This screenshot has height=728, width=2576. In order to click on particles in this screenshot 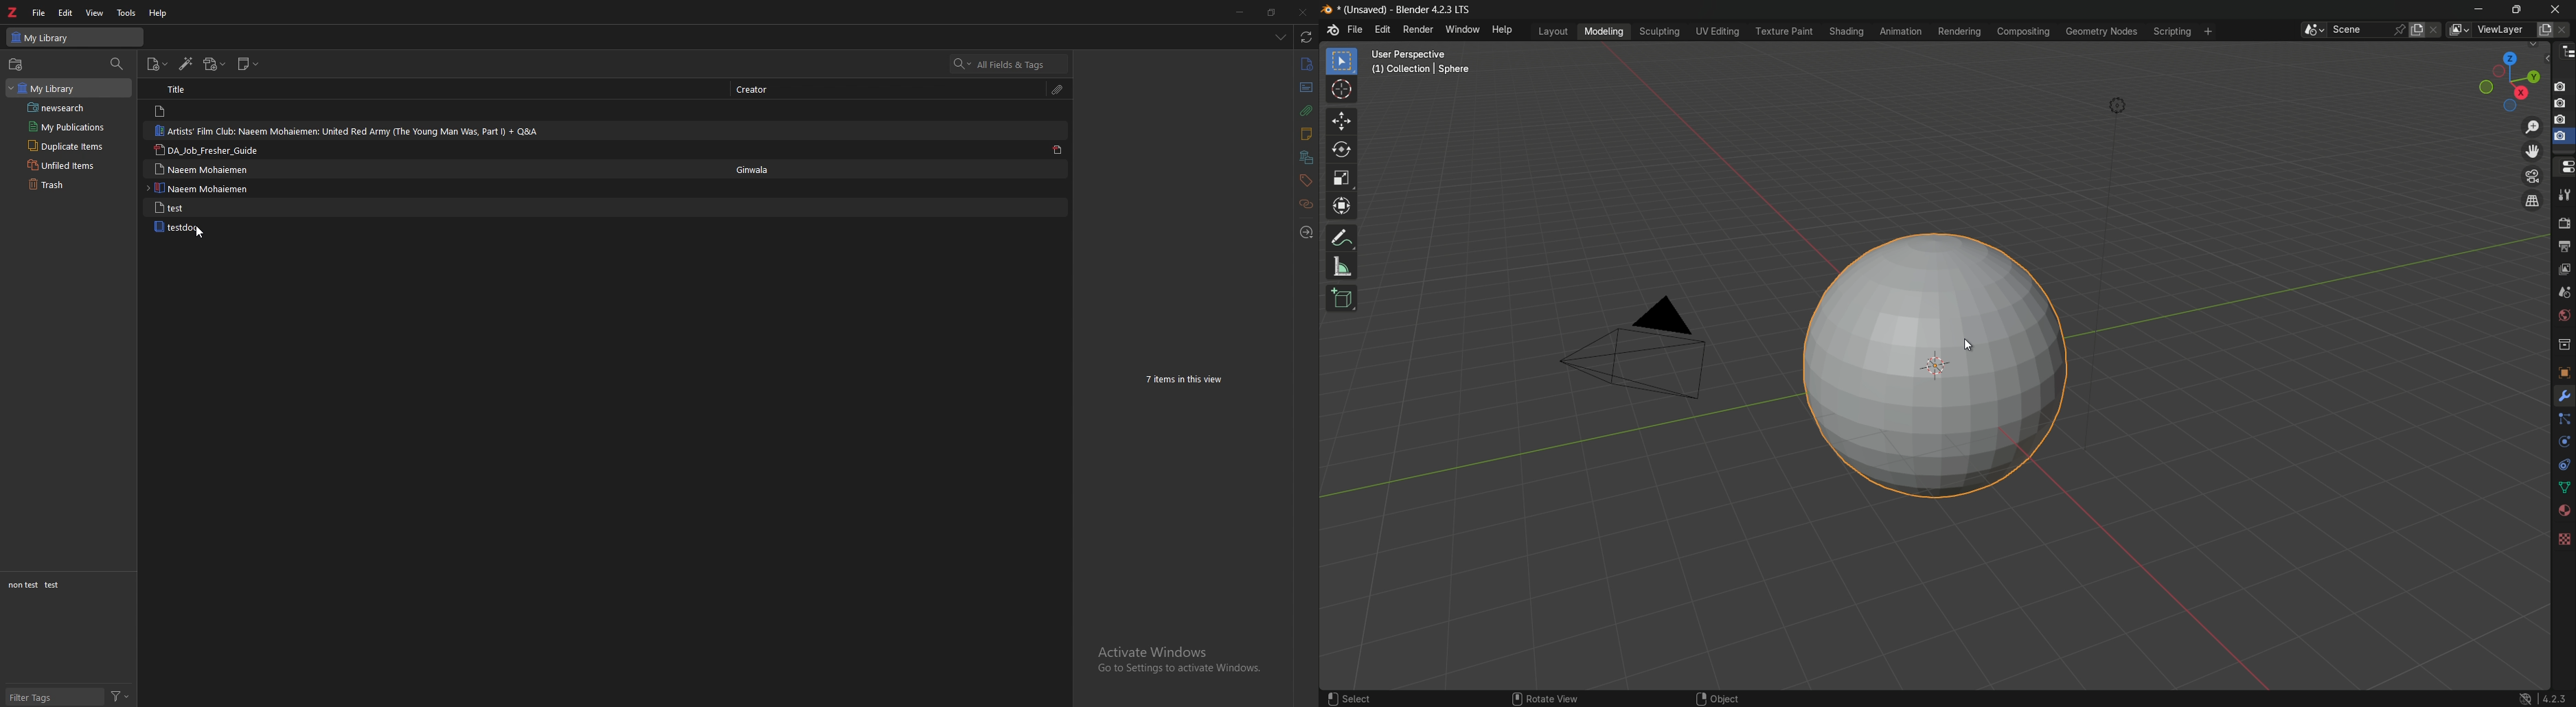, I will do `click(2564, 422)`.